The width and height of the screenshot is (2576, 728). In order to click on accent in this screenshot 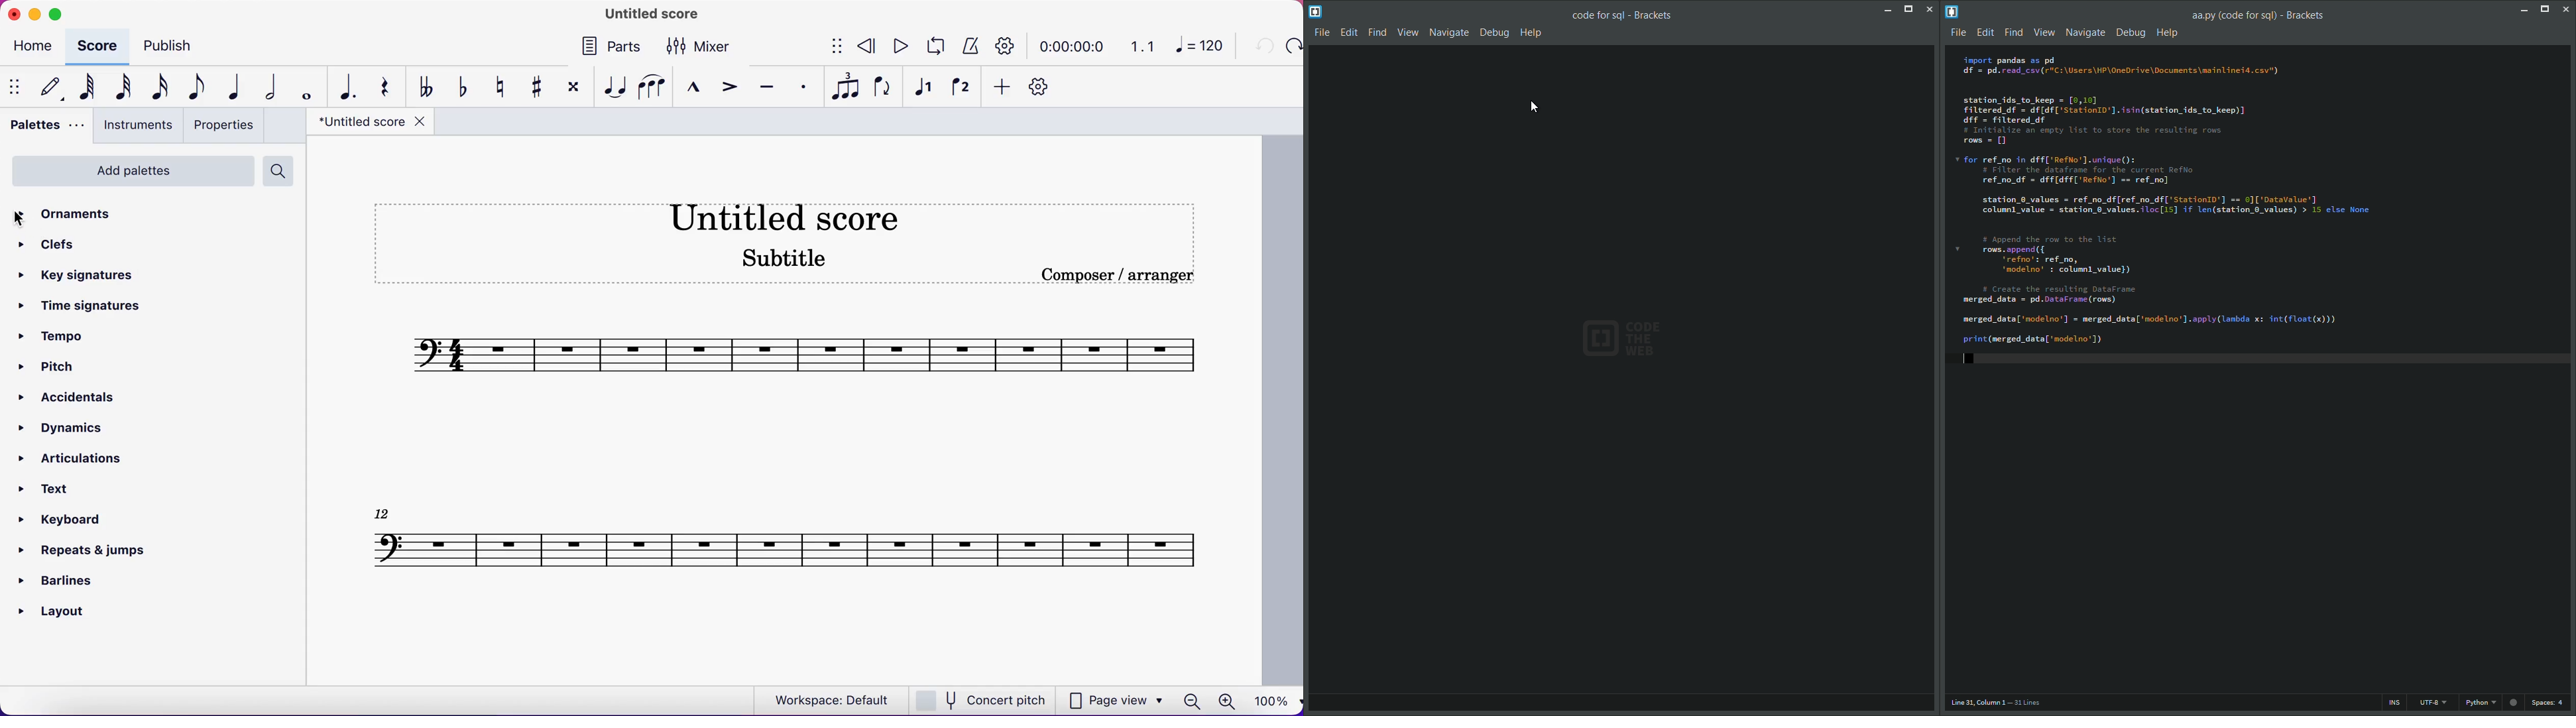, I will do `click(729, 87)`.